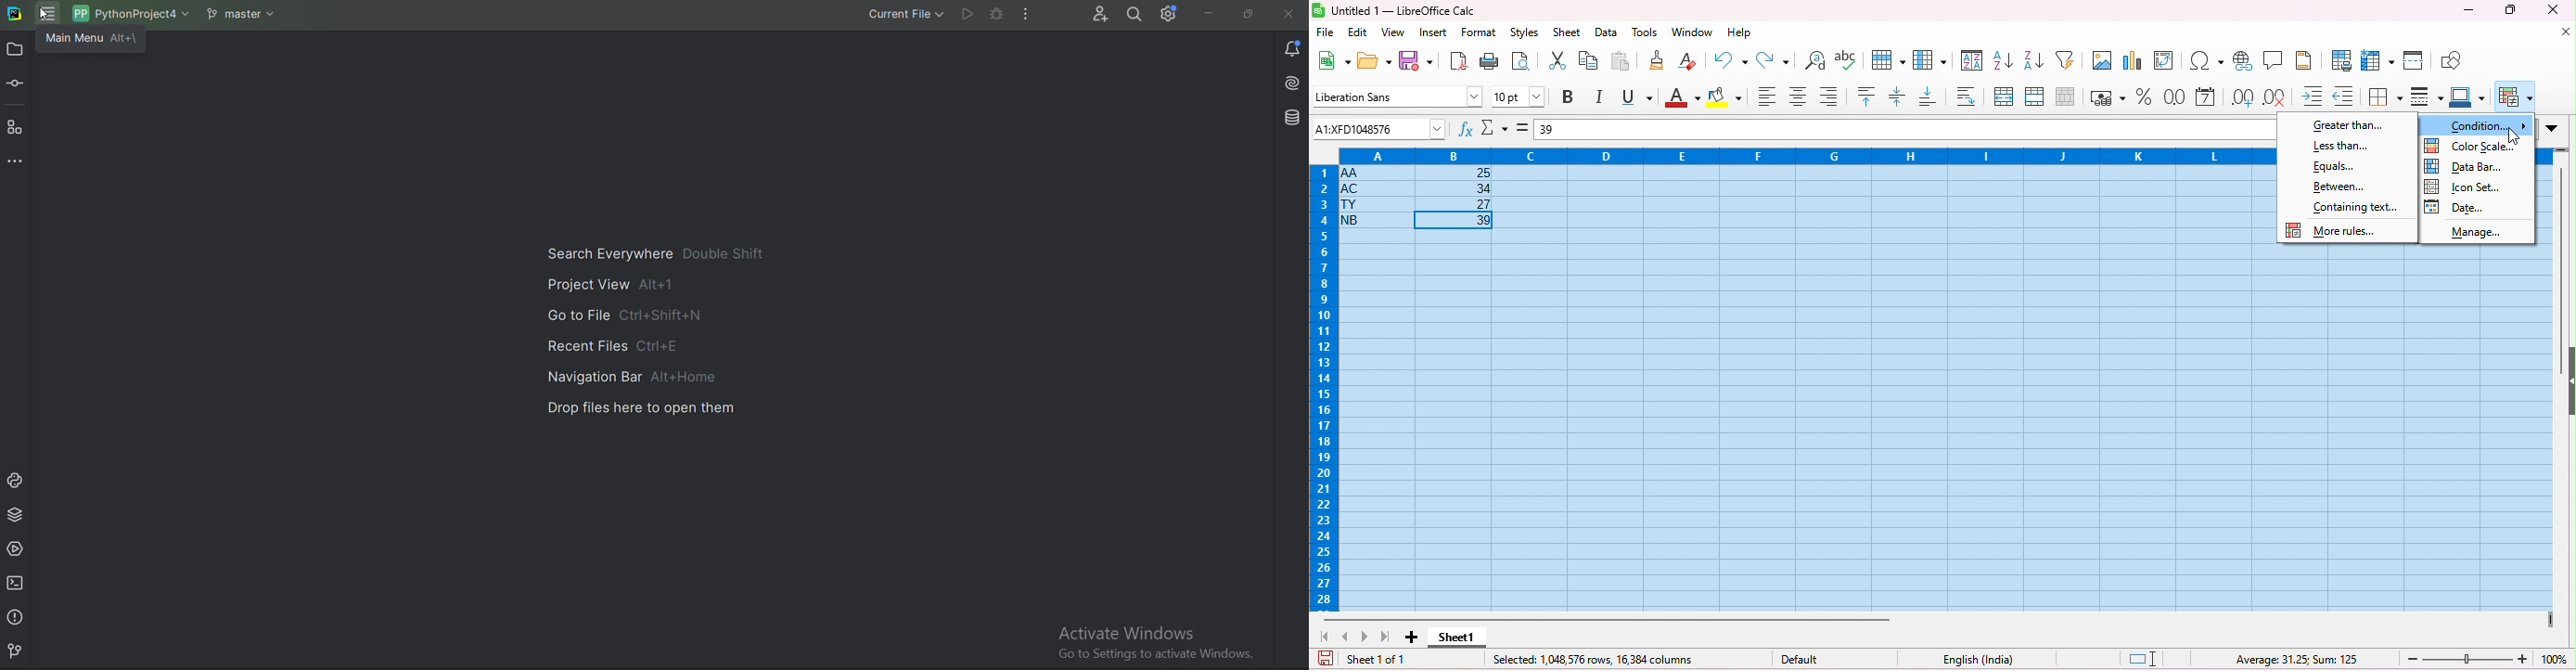  I want to click on define print area, so click(2342, 61).